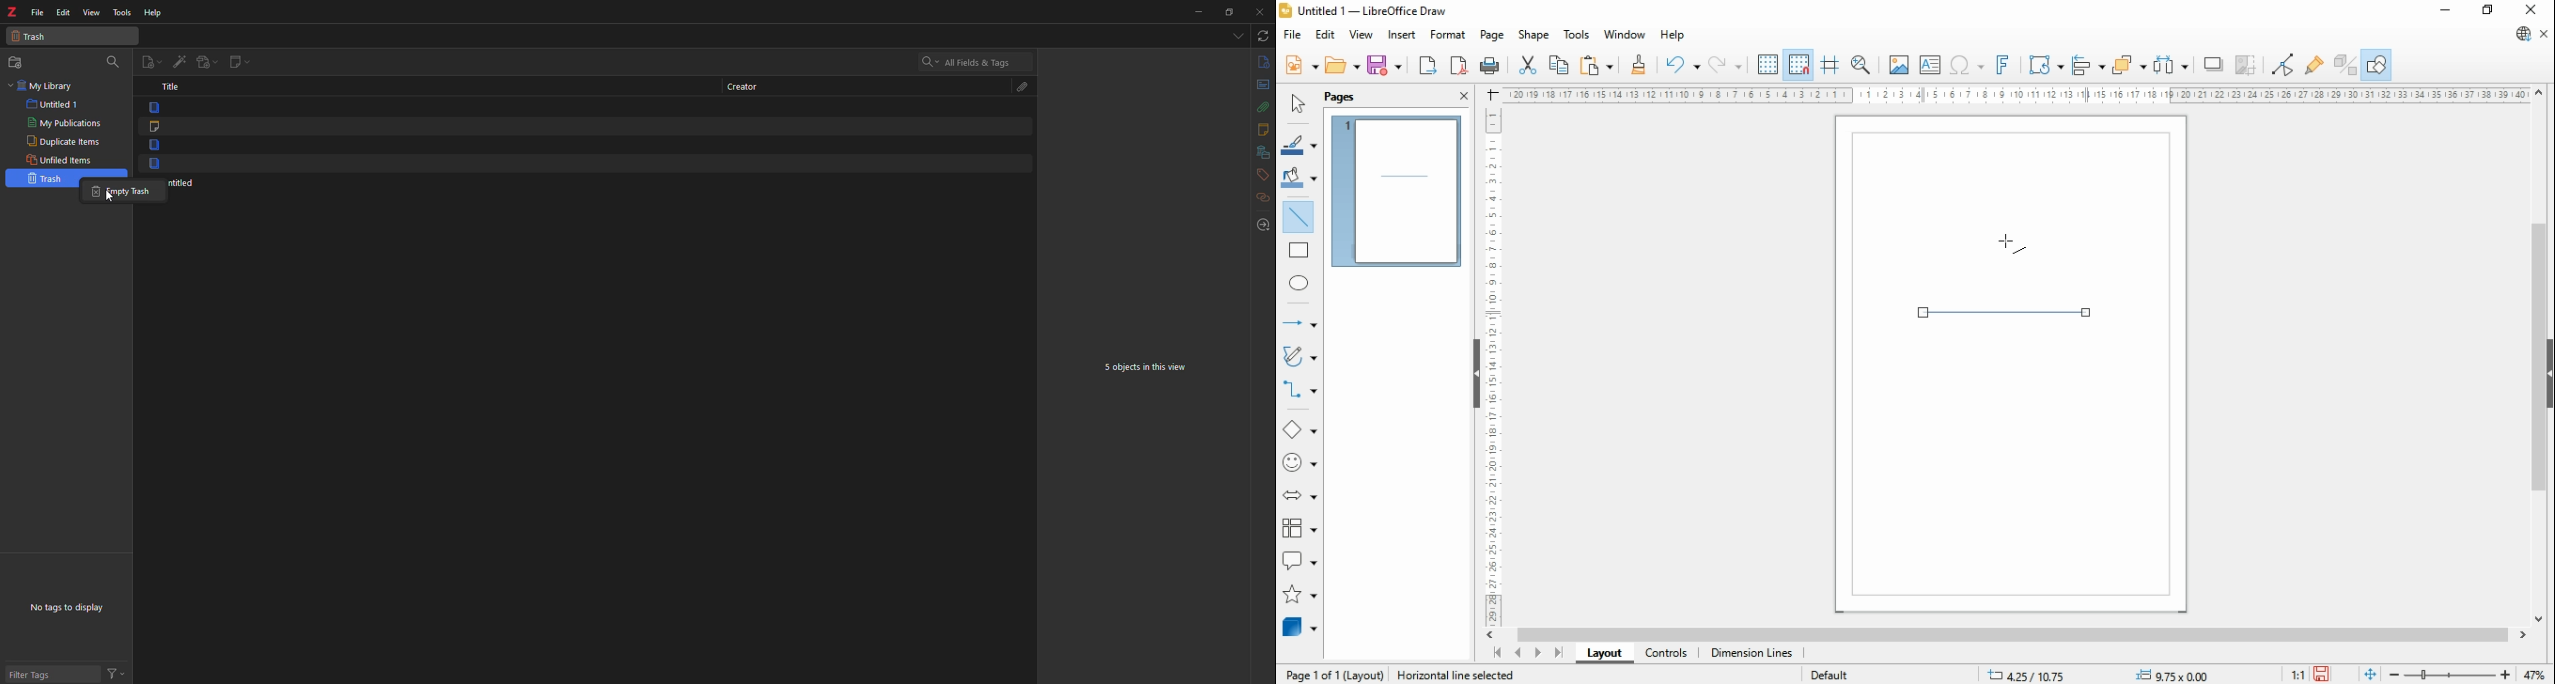  What do you see at coordinates (1148, 366) in the screenshot?
I see `5 objects` at bounding box center [1148, 366].